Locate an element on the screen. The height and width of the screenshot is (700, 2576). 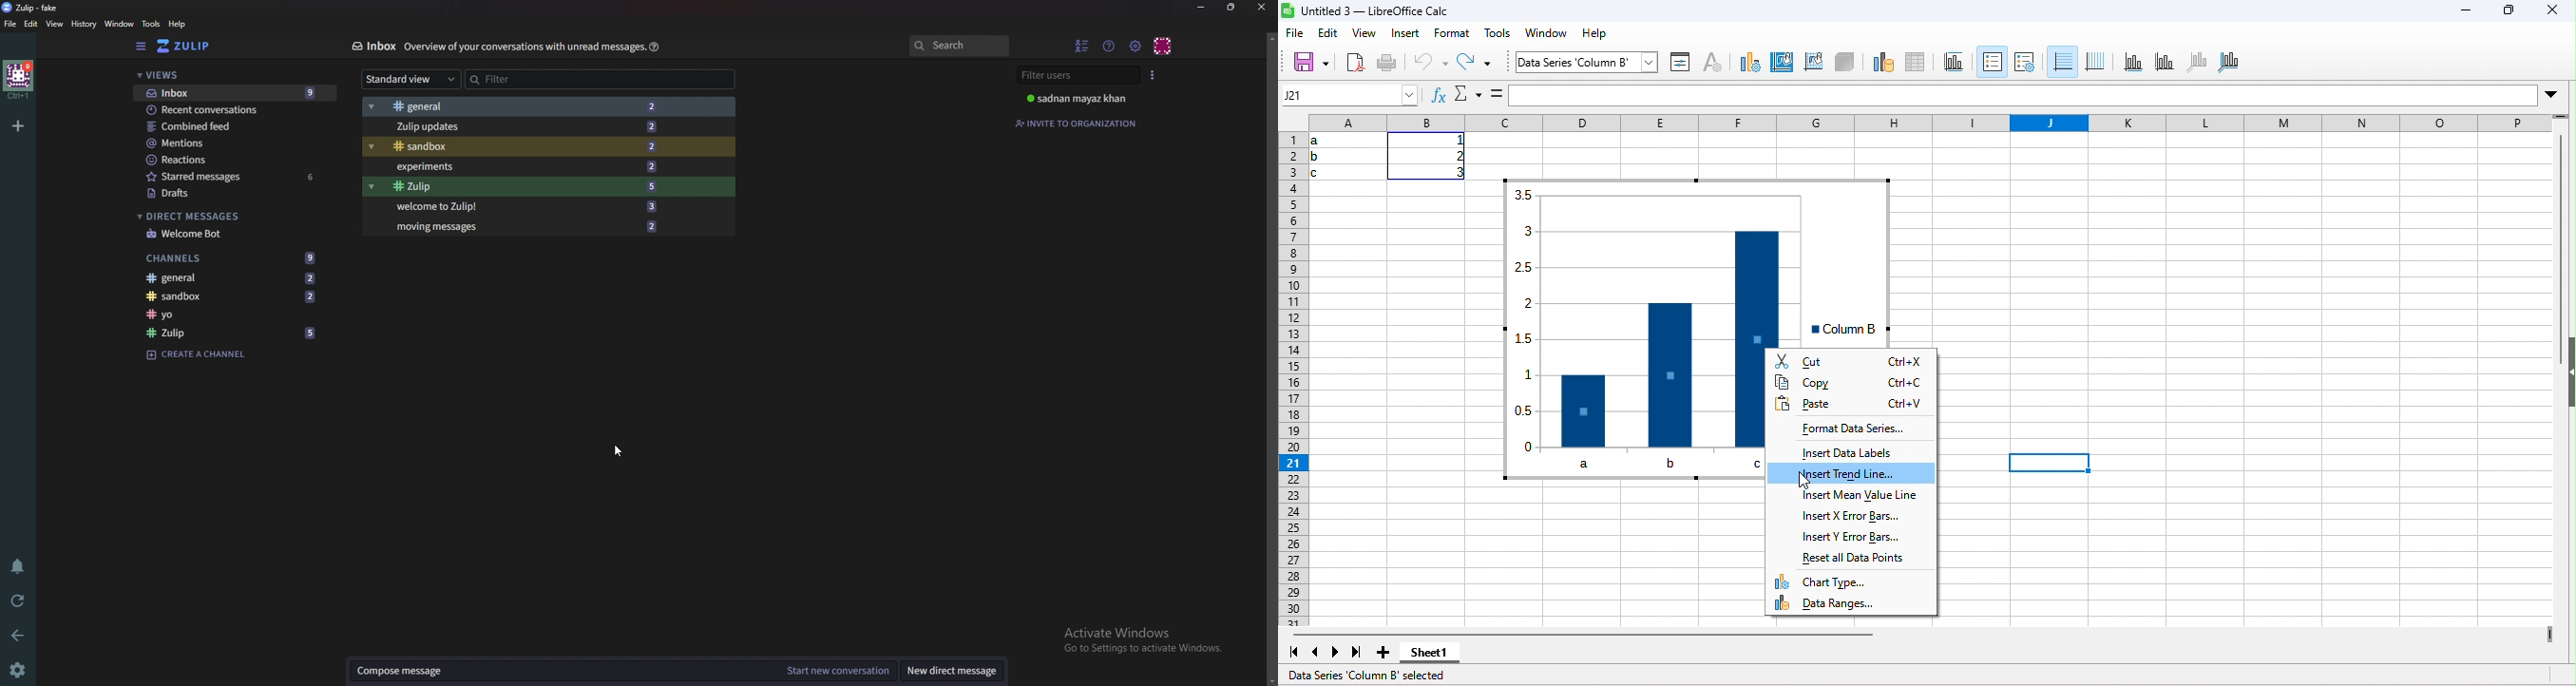
Standard view is located at coordinates (411, 79).